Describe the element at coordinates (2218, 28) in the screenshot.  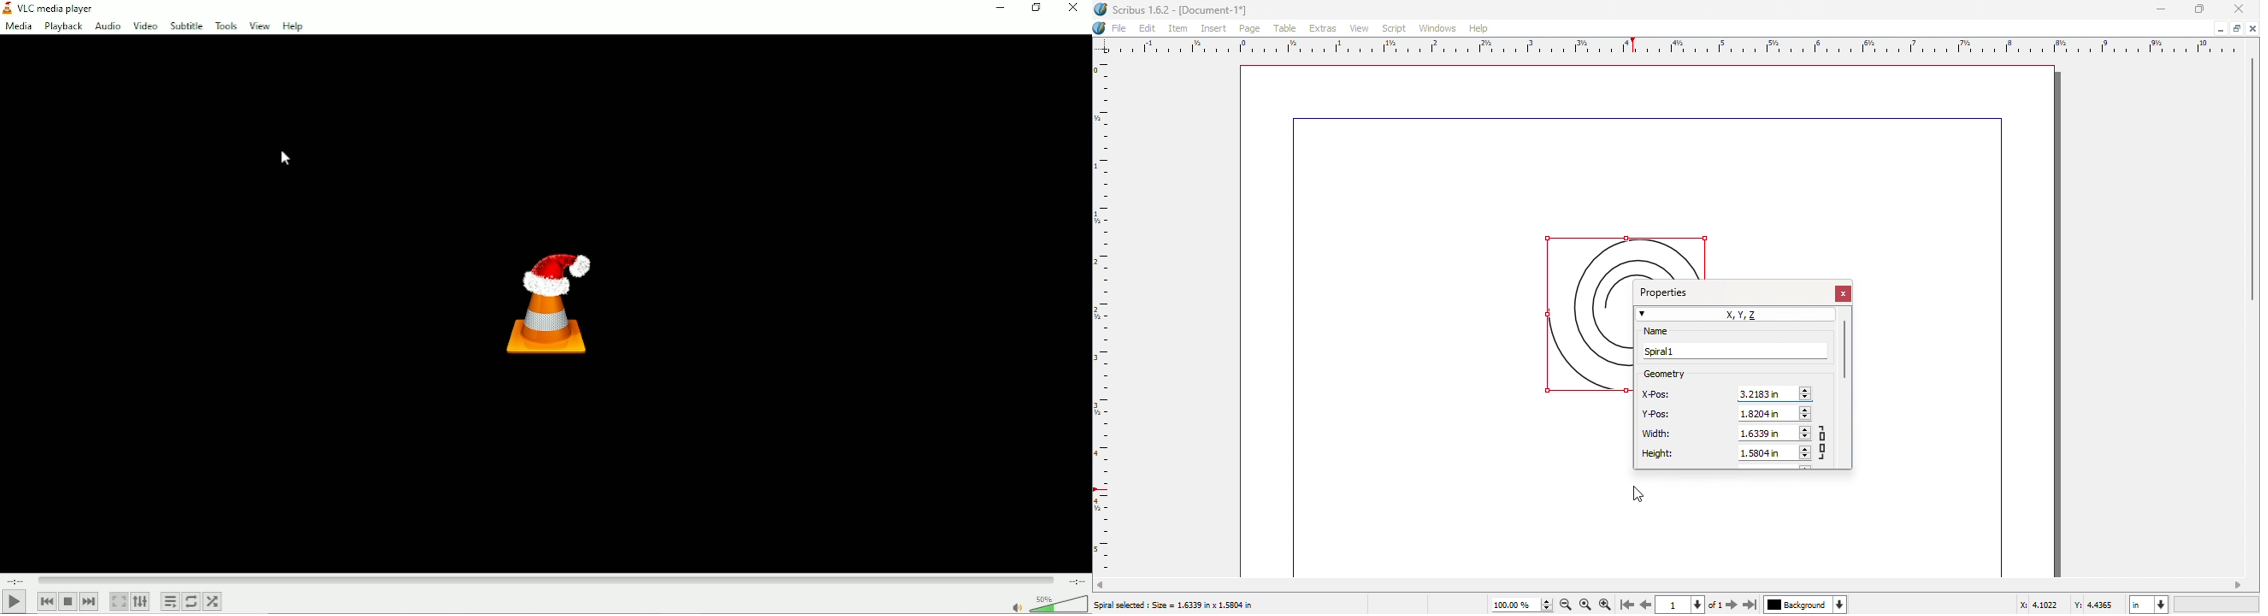
I see `Minimize` at that location.